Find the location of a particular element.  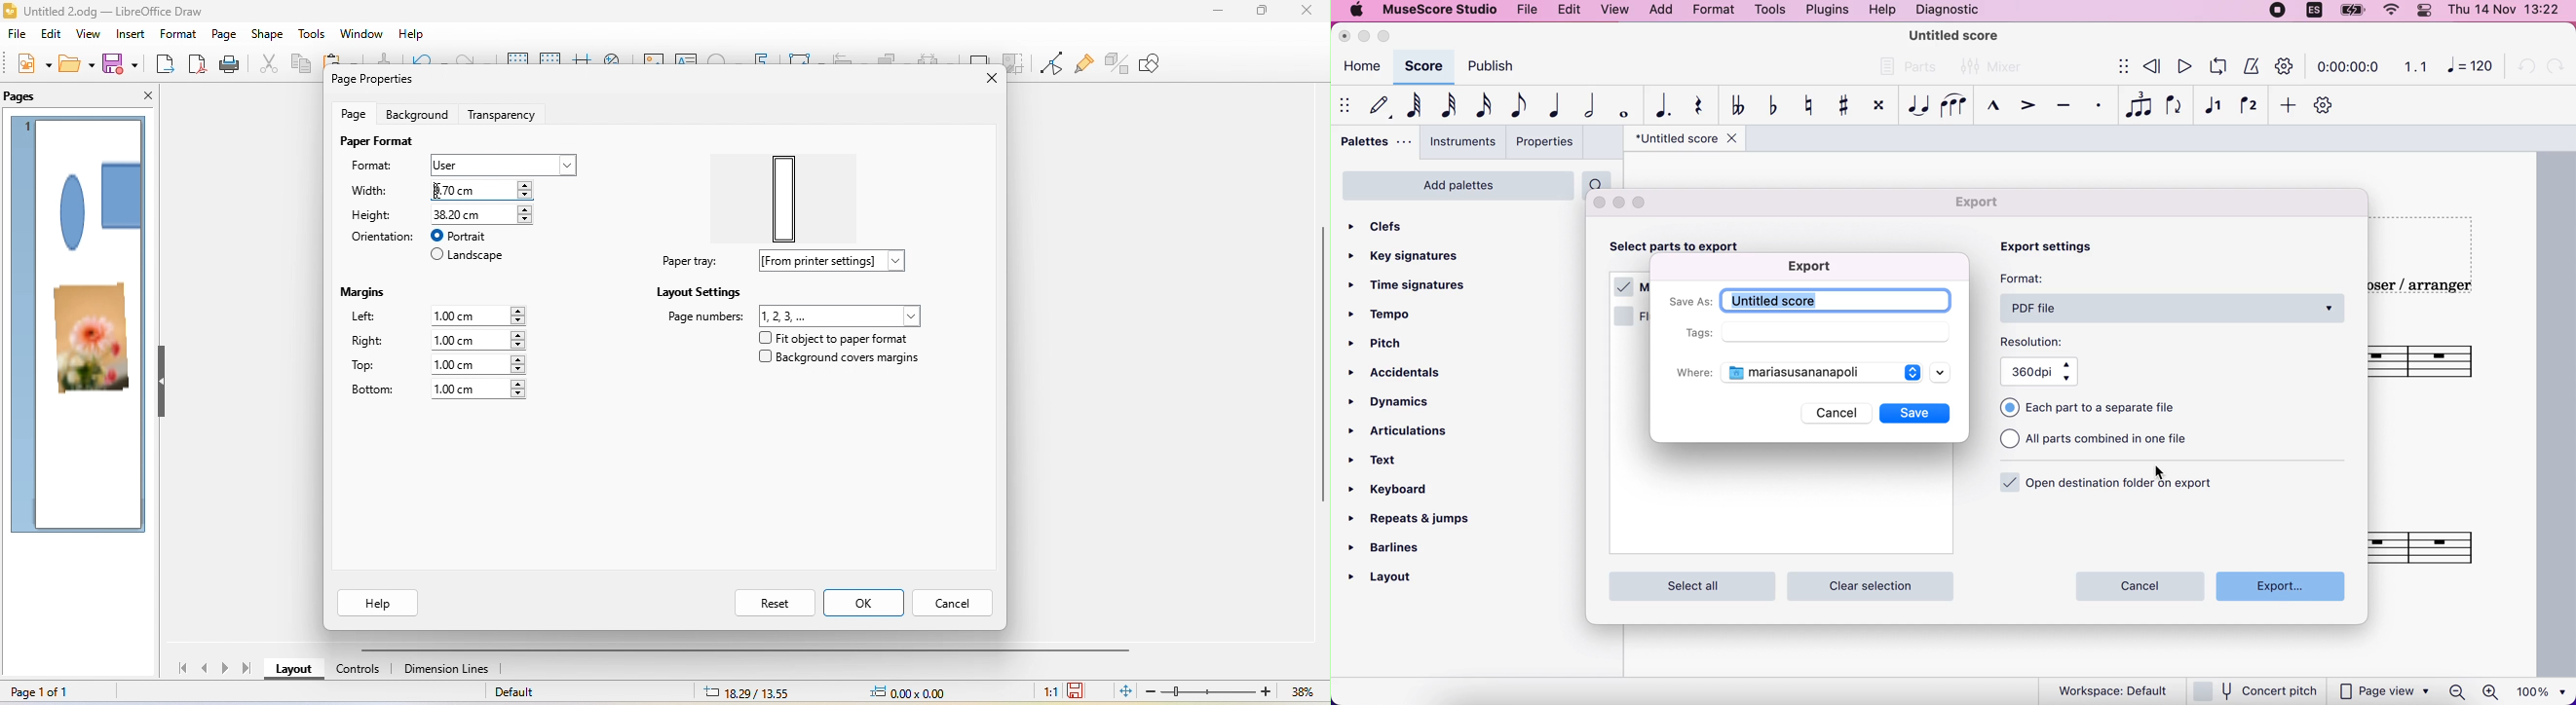

view is located at coordinates (88, 36).